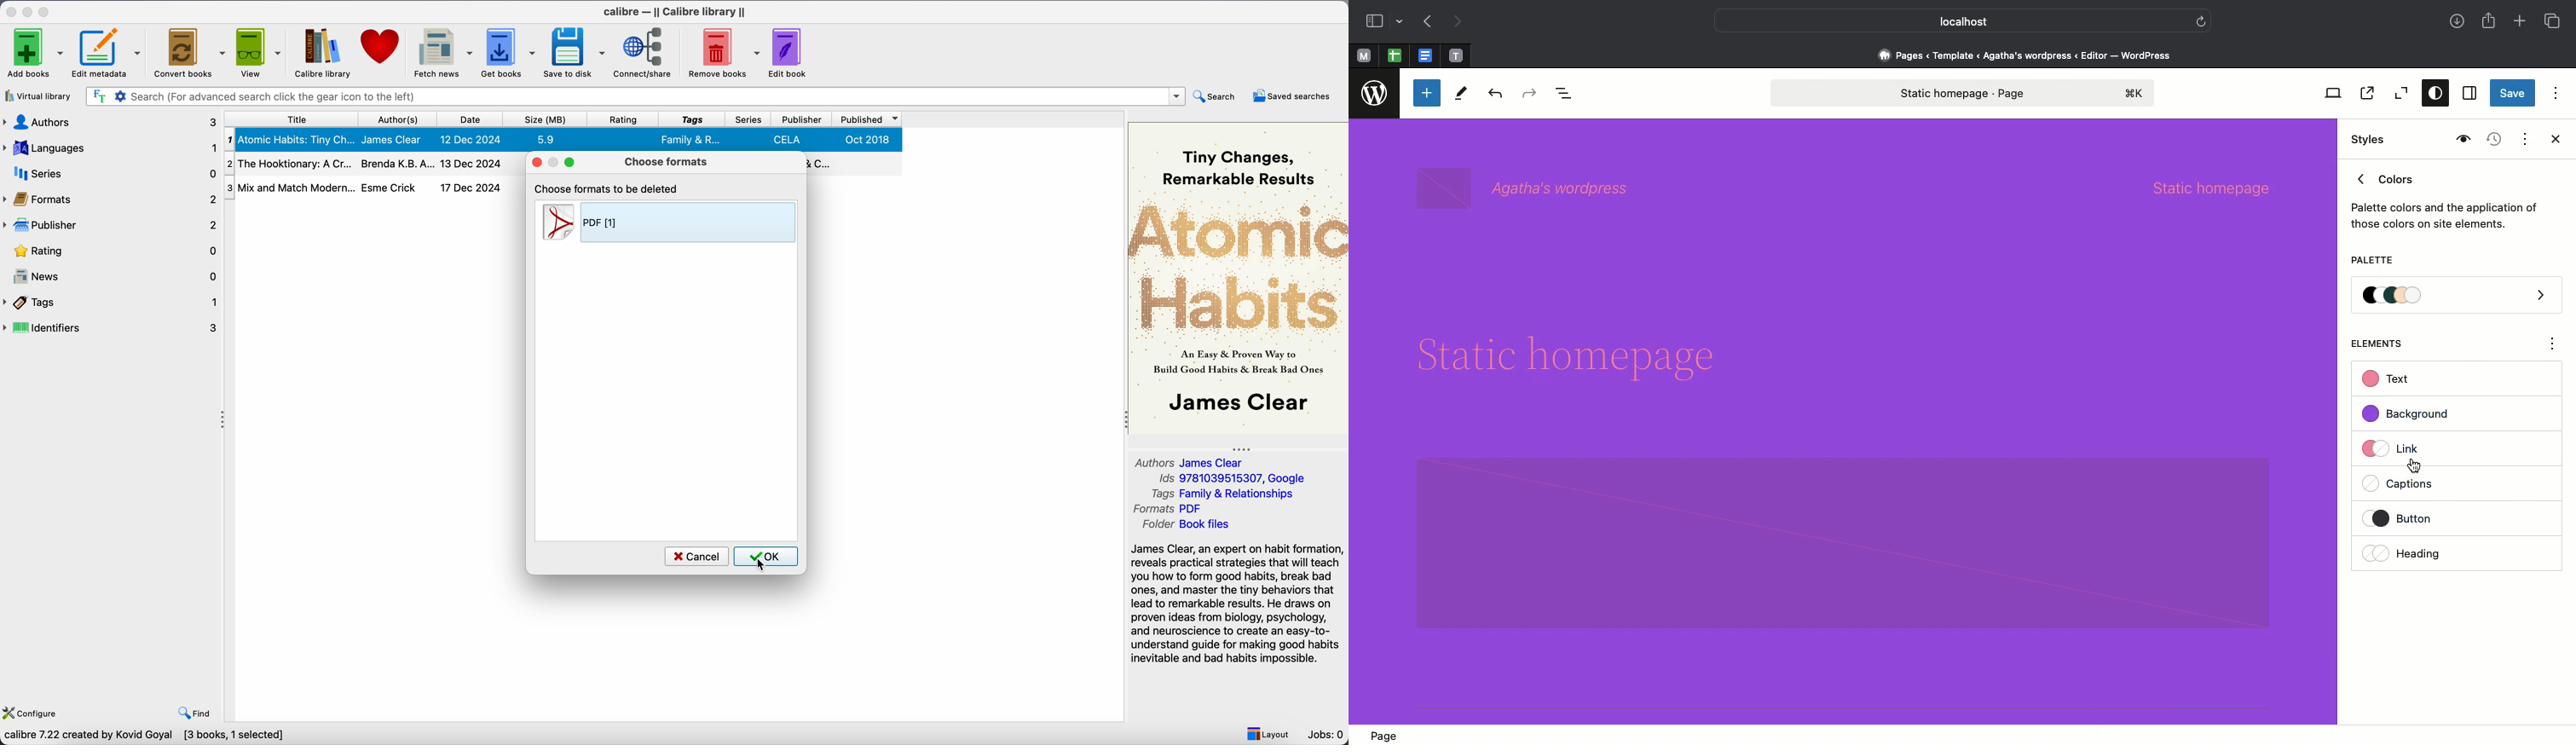 The width and height of the screenshot is (2576, 756). Describe the element at coordinates (2554, 21) in the screenshot. I see `Tabs` at that location.